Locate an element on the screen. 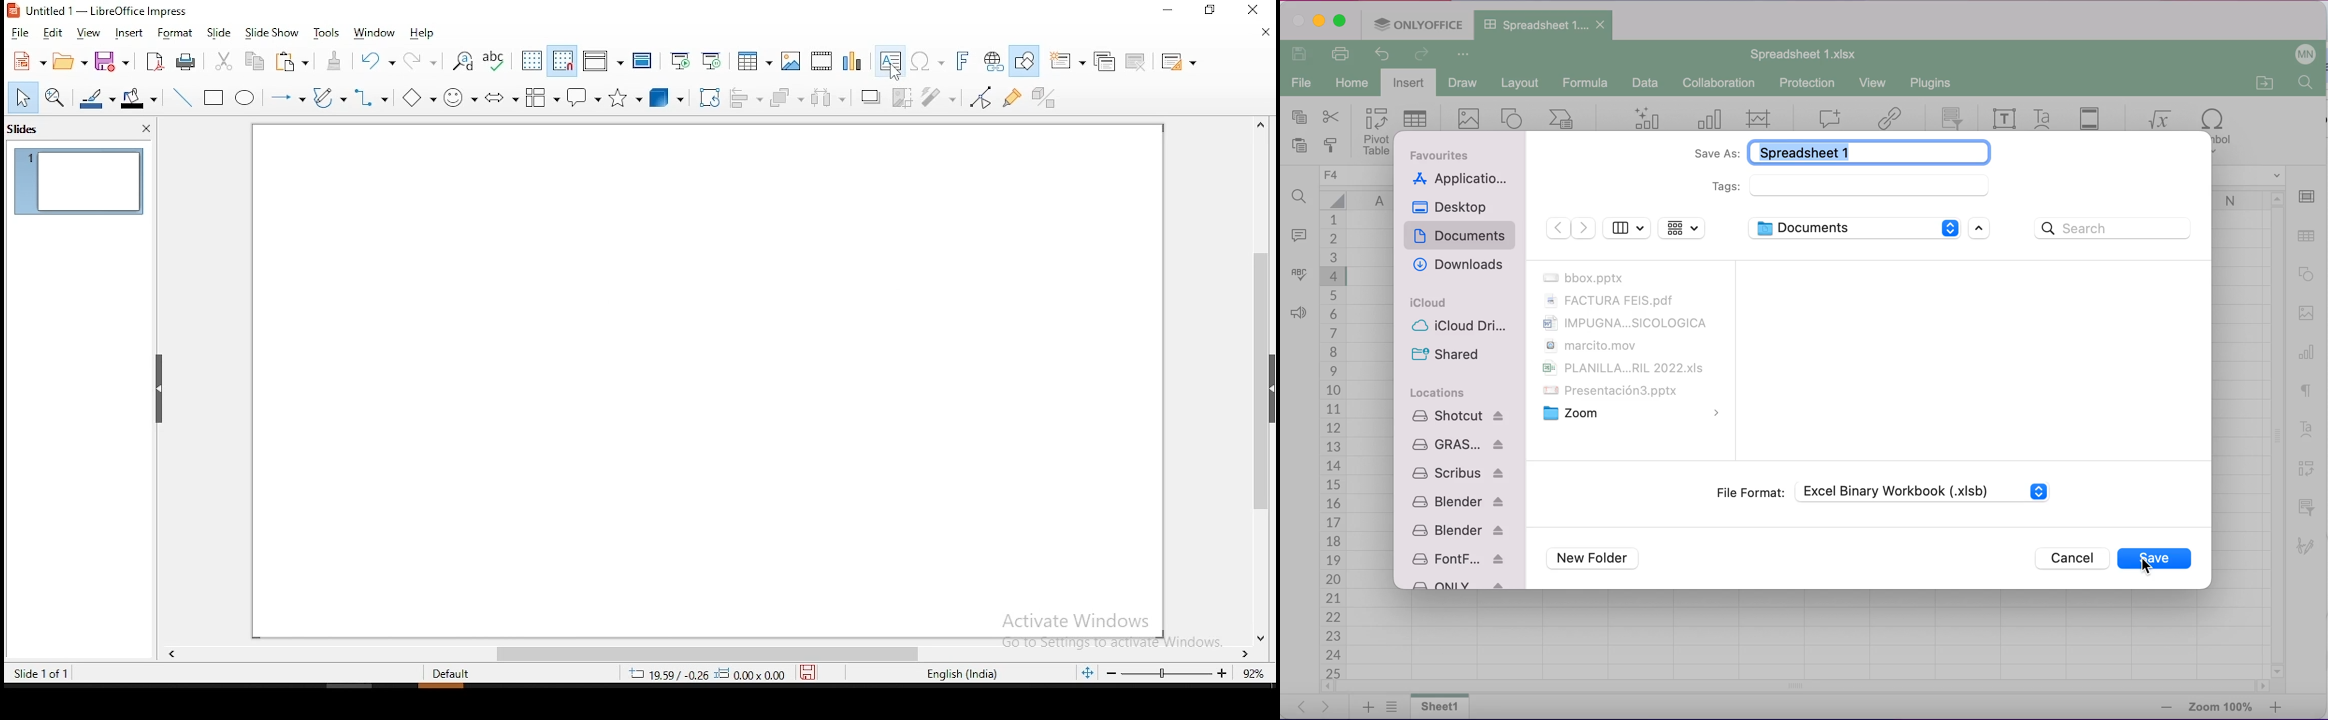 This screenshot has height=728, width=2352. save is located at coordinates (113, 60).